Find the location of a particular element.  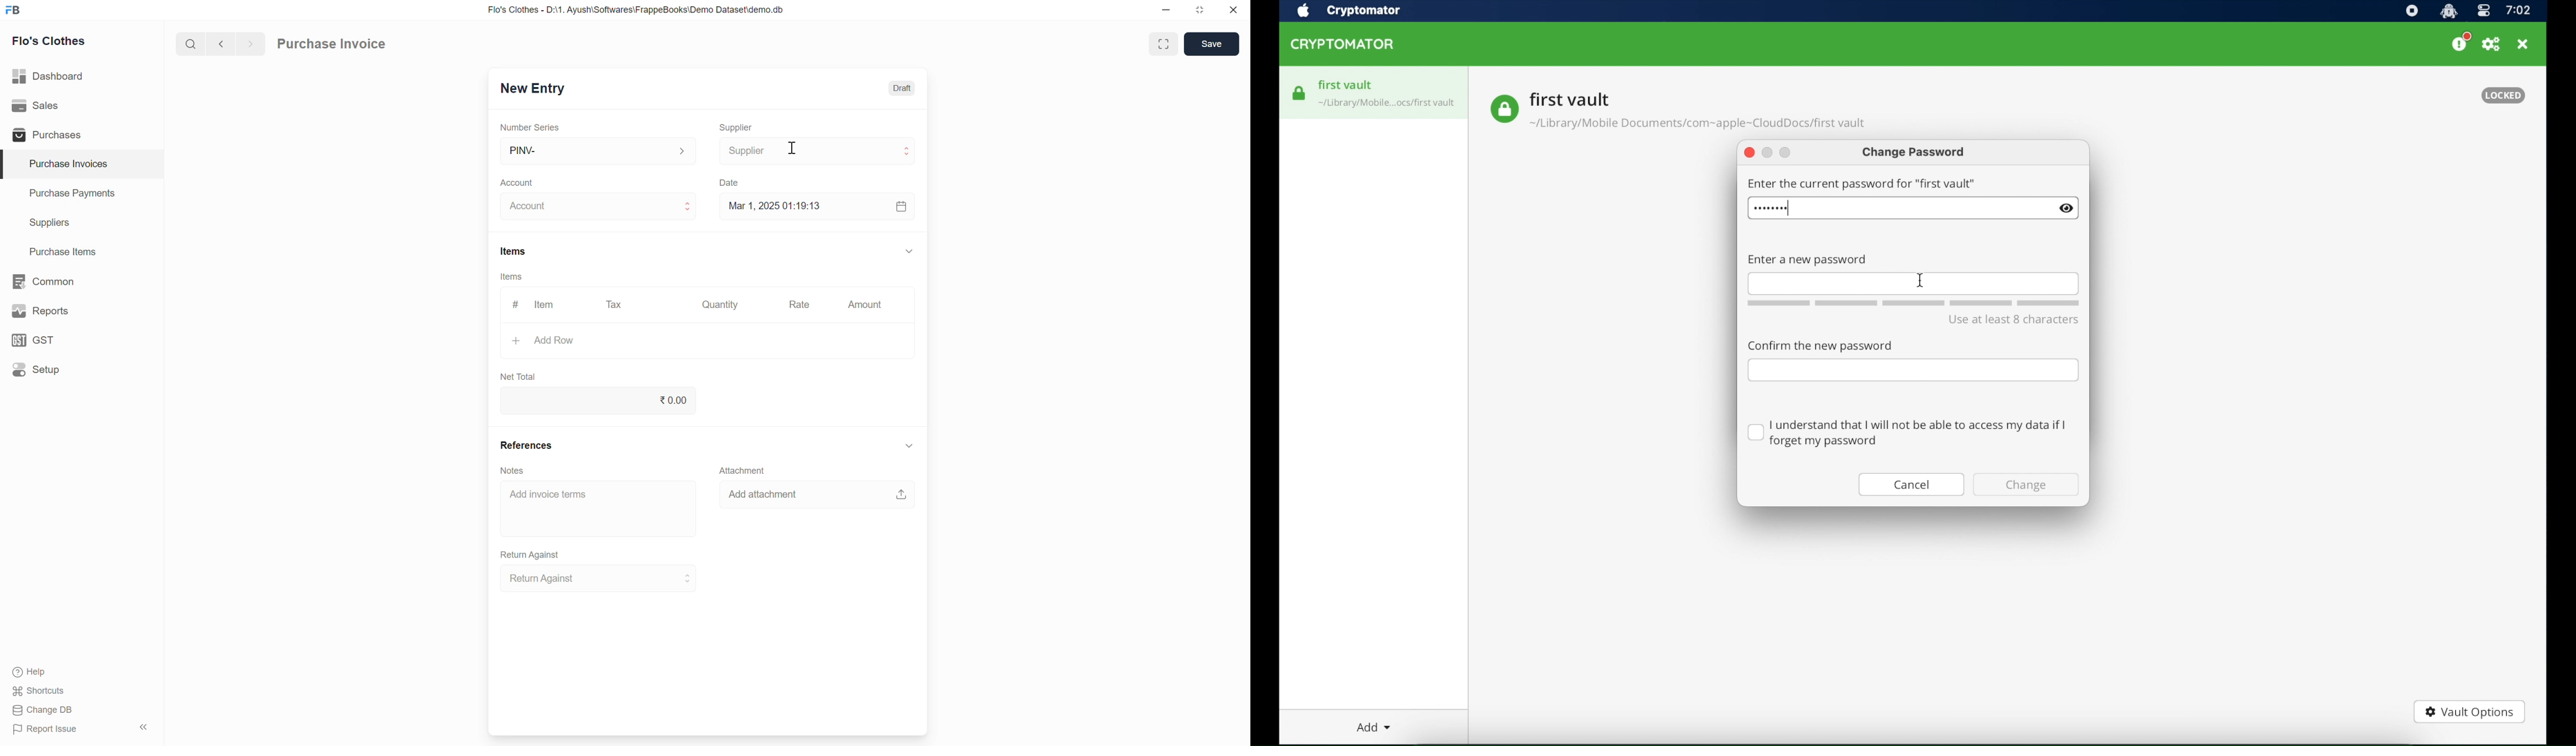

Purchase Invoices is located at coordinates (62, 164).